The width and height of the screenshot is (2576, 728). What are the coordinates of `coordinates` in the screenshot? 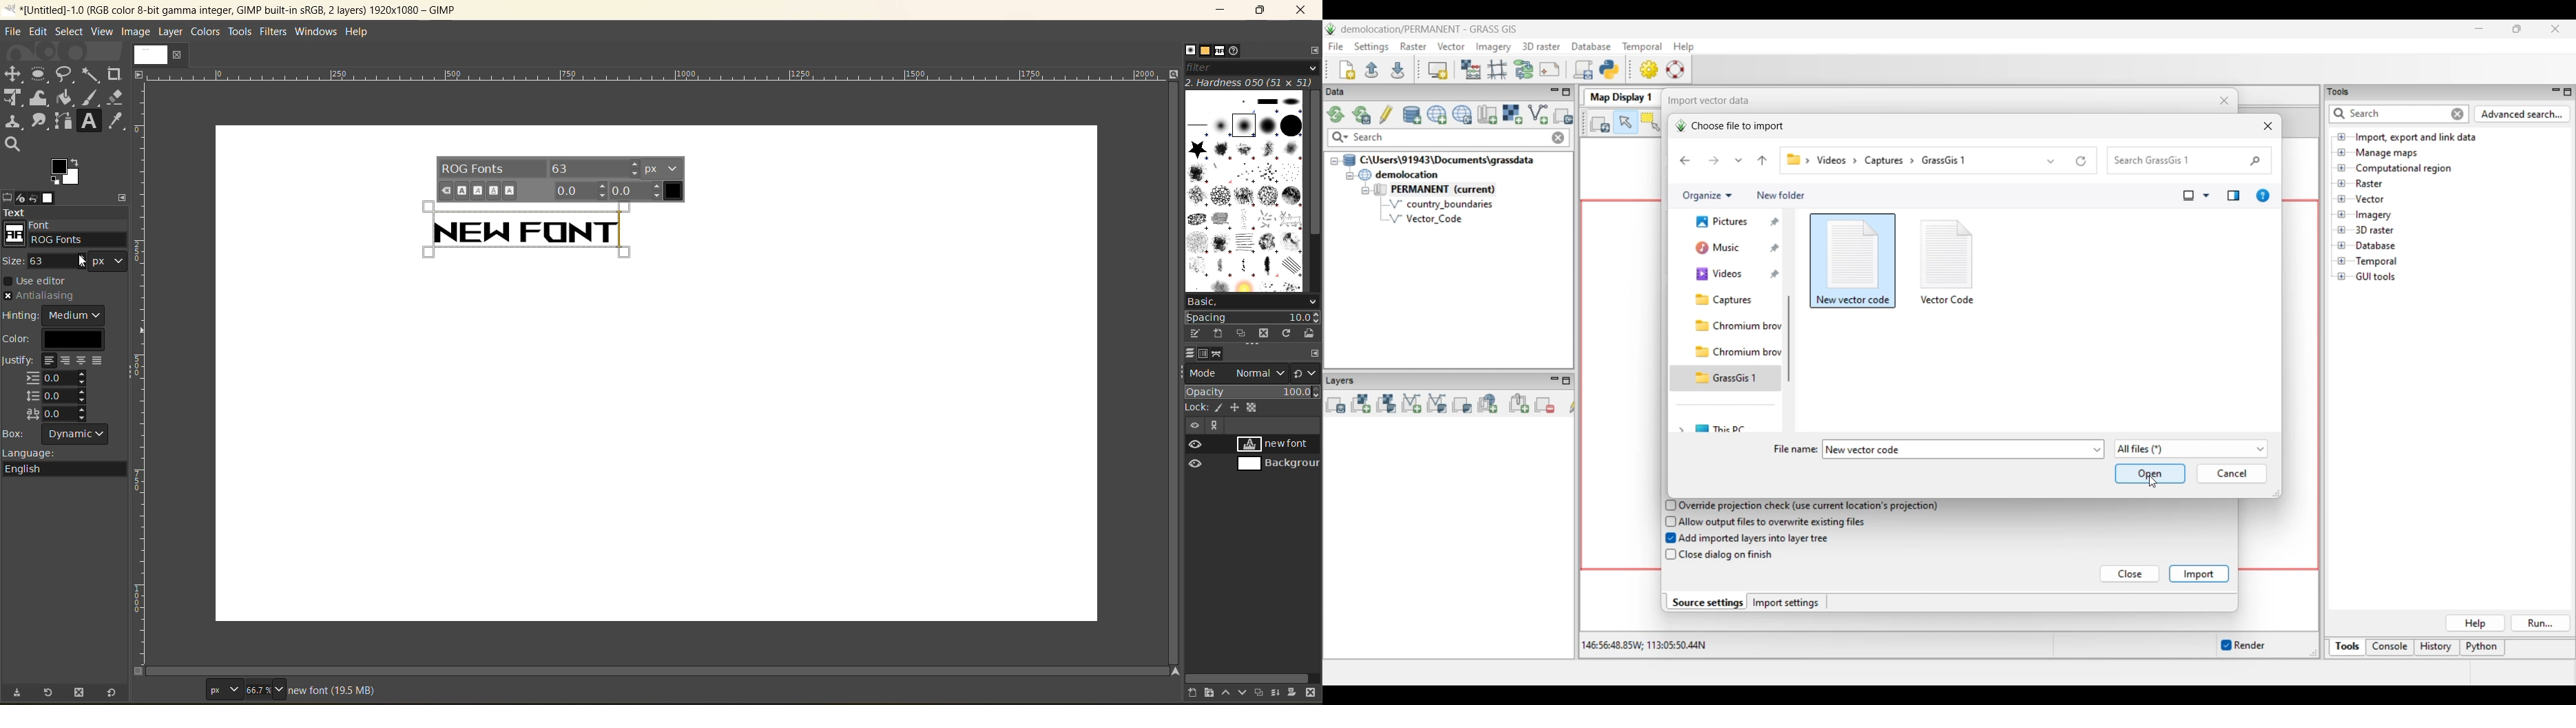 It's located at (176, 691).